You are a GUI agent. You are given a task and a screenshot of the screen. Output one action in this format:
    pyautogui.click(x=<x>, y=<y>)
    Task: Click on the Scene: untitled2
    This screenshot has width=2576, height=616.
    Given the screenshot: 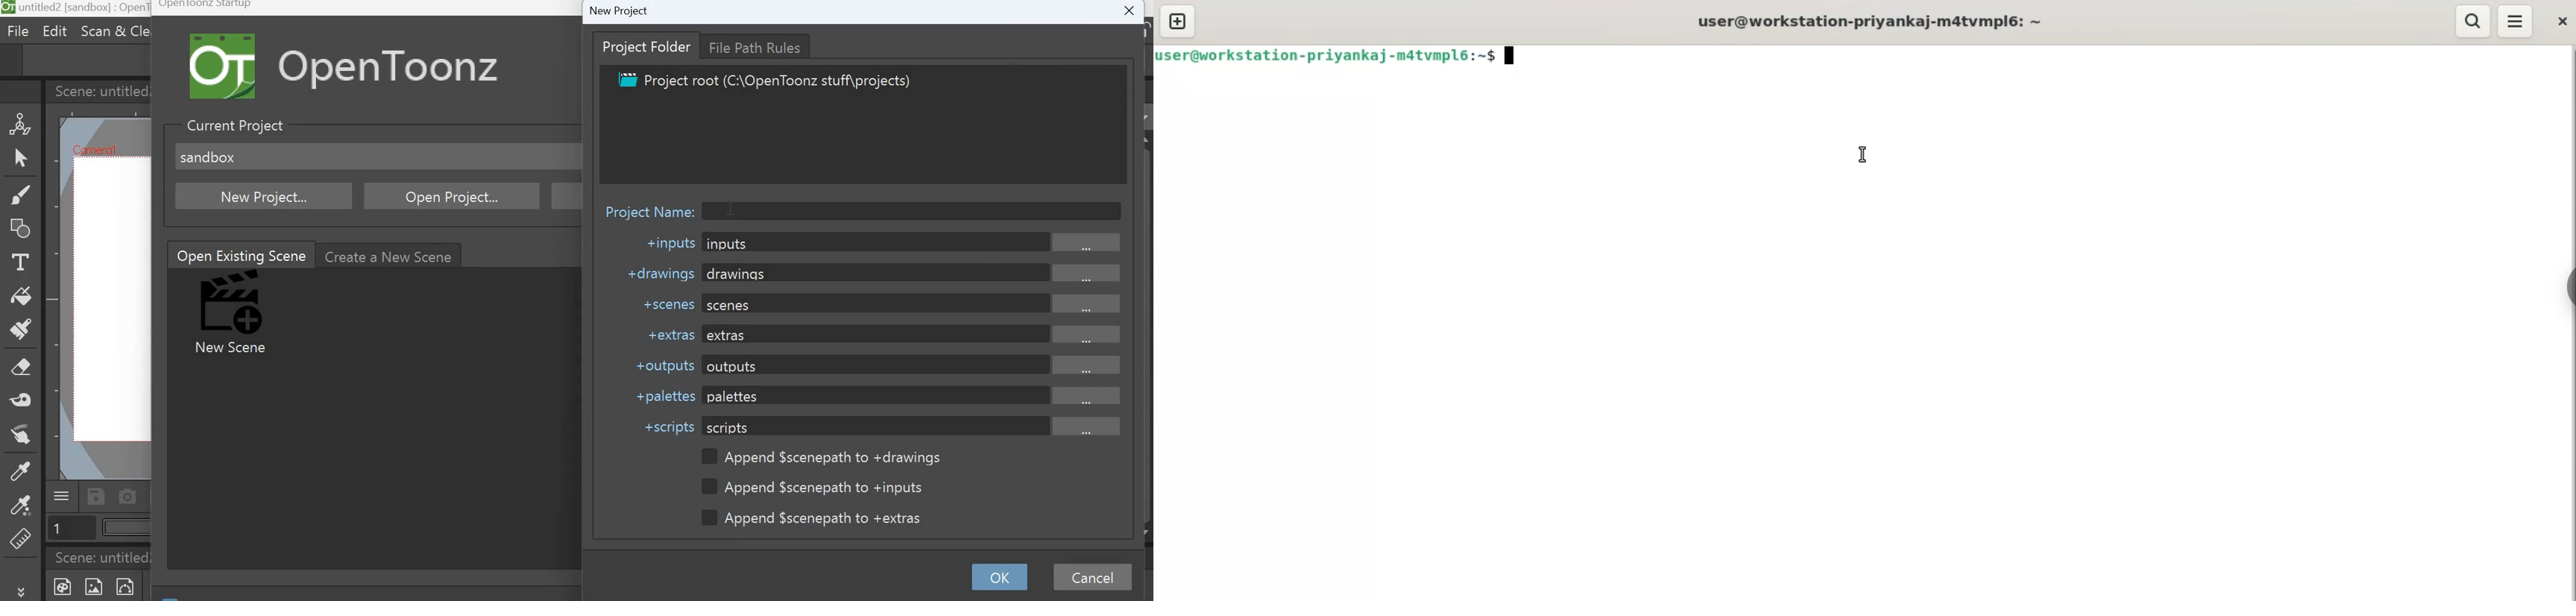 What is the action you would take?
    pyautogui.click(x=106, y=558)
    